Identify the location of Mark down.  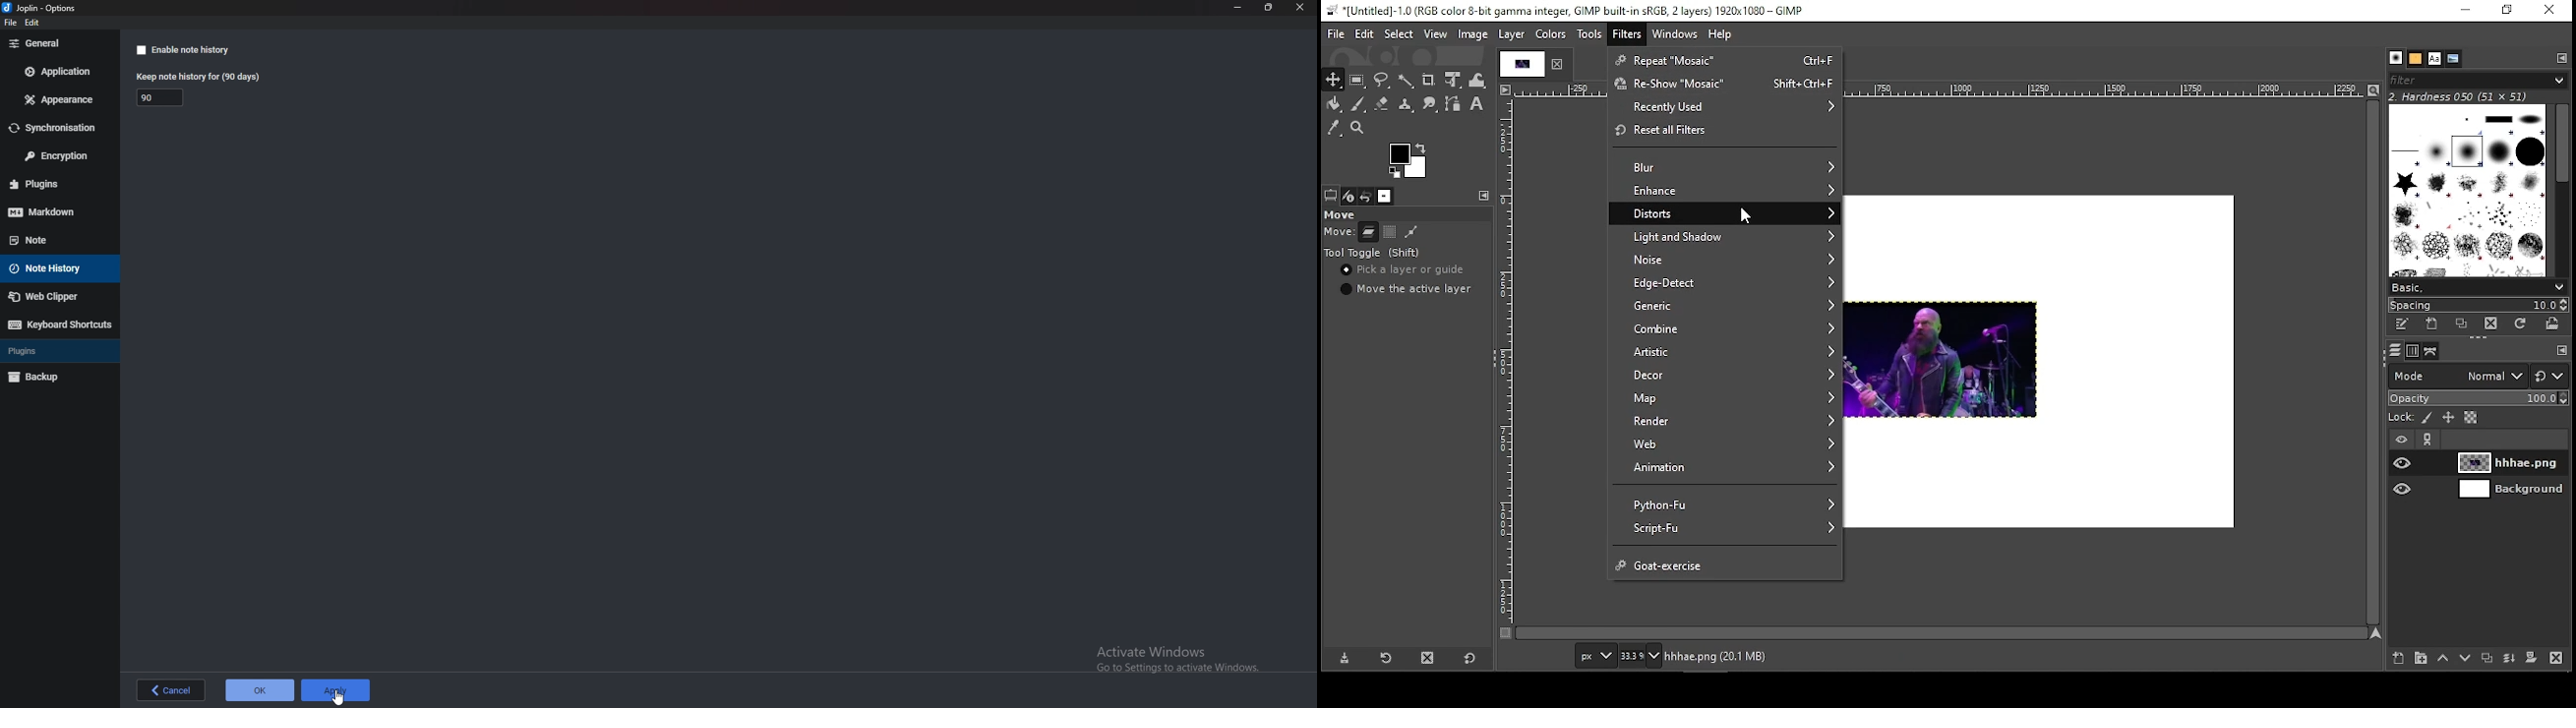
(56, 211).